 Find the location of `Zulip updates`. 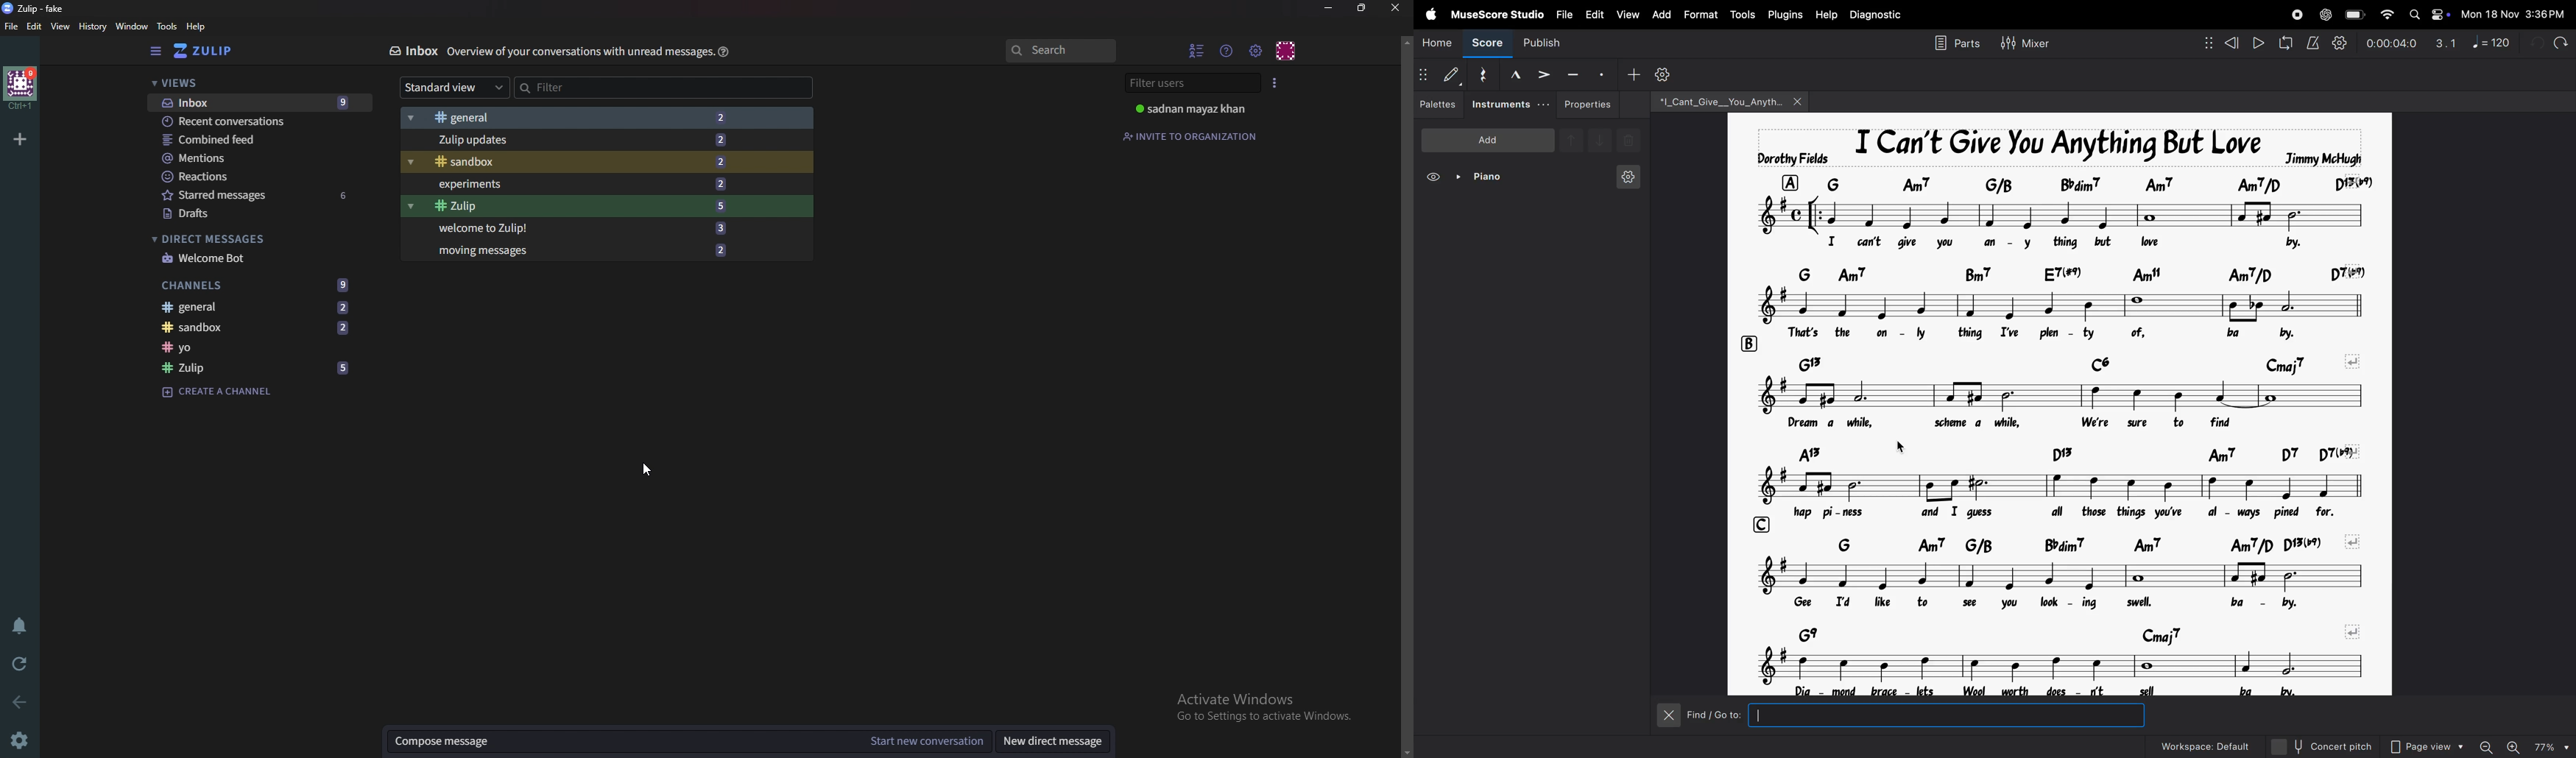

Zulip updates is located at coordinates (573, 139).